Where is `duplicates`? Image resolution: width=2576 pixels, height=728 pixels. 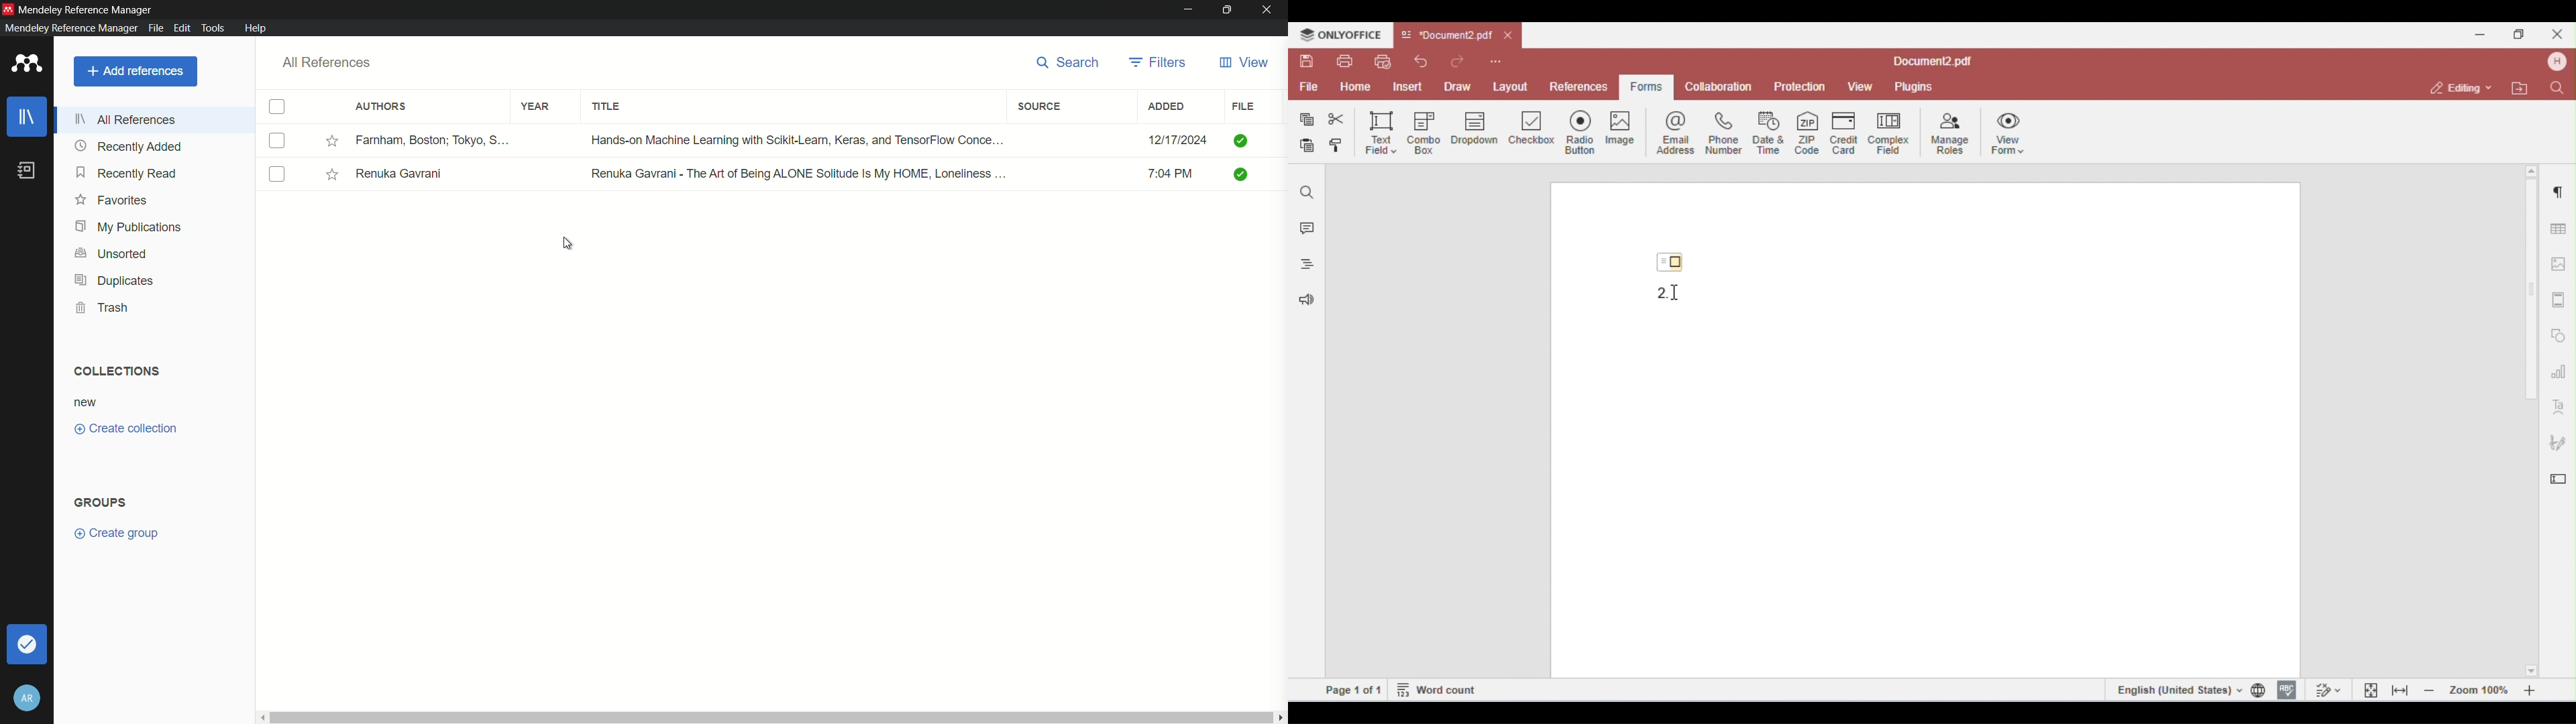 duplicates is located at coordinates (114, 282).